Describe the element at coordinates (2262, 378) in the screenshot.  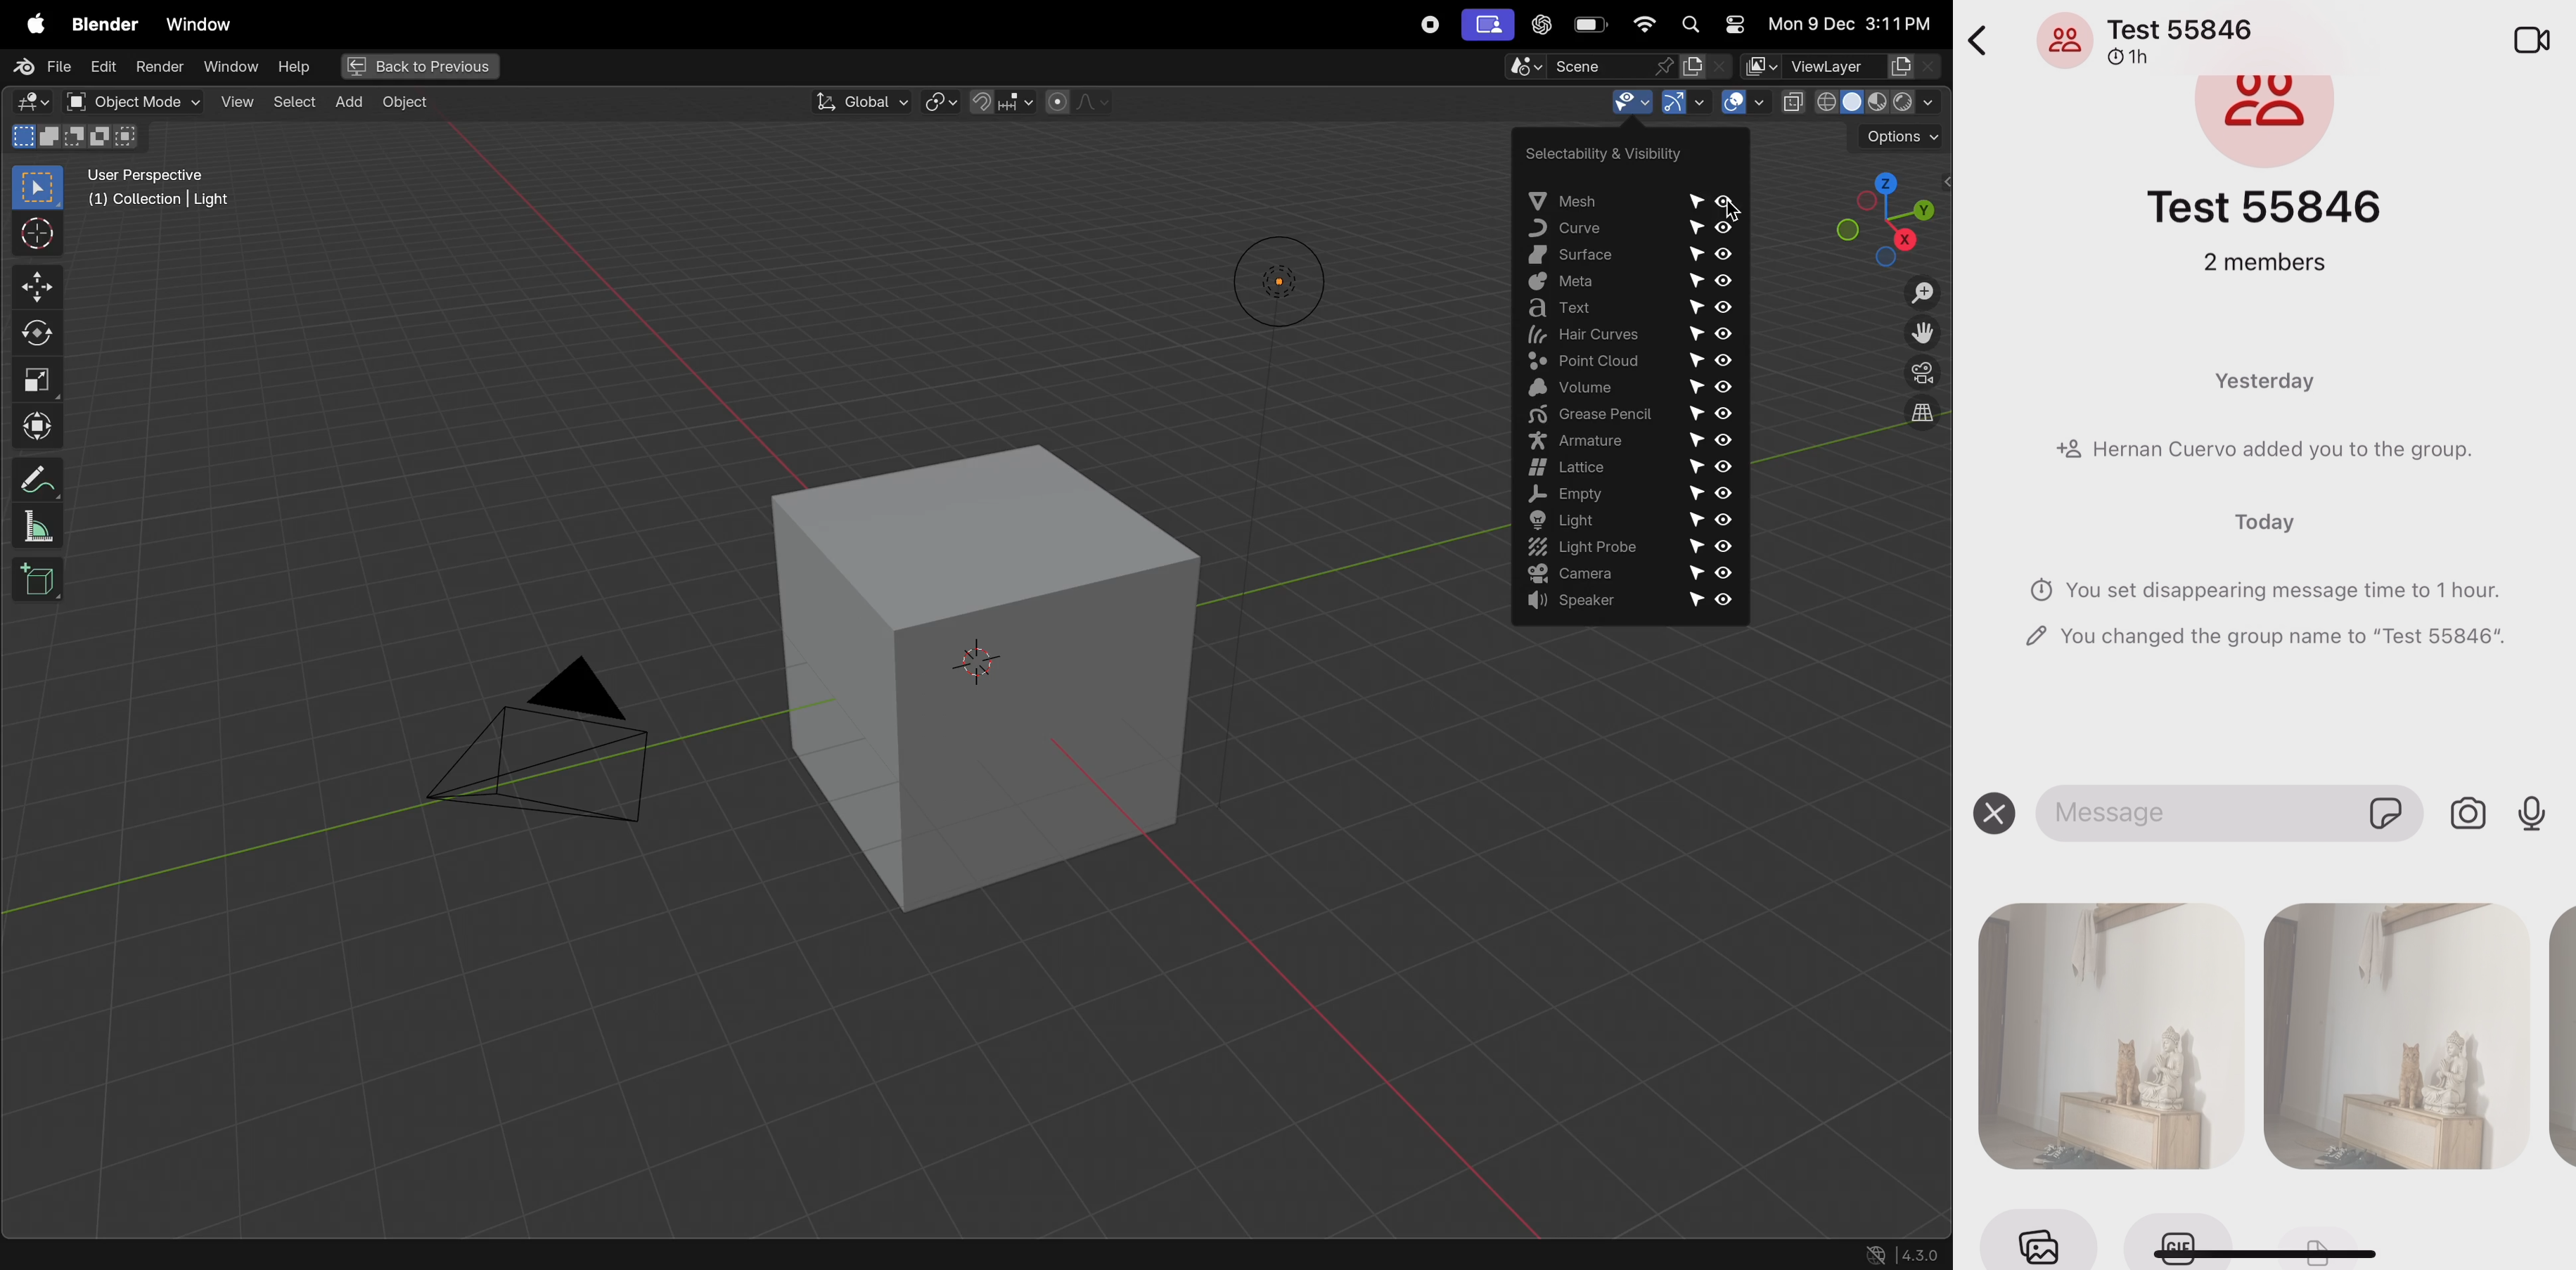
I see `Yesterday` at that location.